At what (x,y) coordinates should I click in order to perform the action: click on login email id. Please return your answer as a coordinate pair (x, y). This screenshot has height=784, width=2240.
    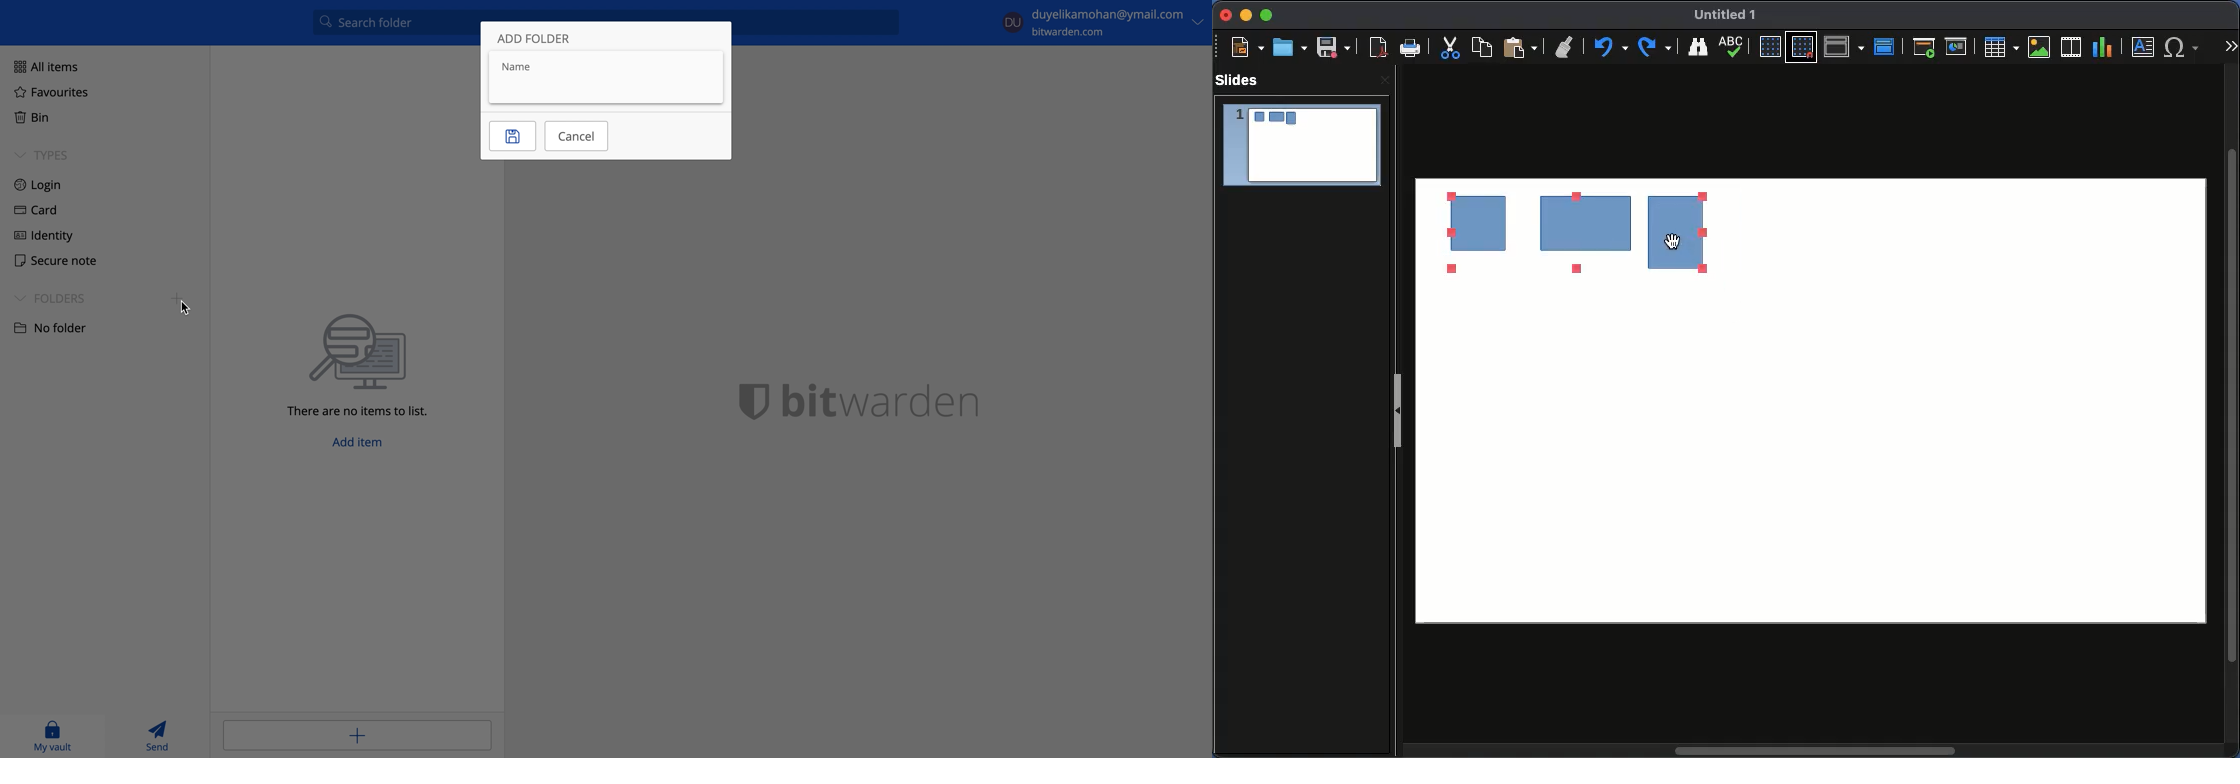
    Looking at the image, I should click on (1108, 15).